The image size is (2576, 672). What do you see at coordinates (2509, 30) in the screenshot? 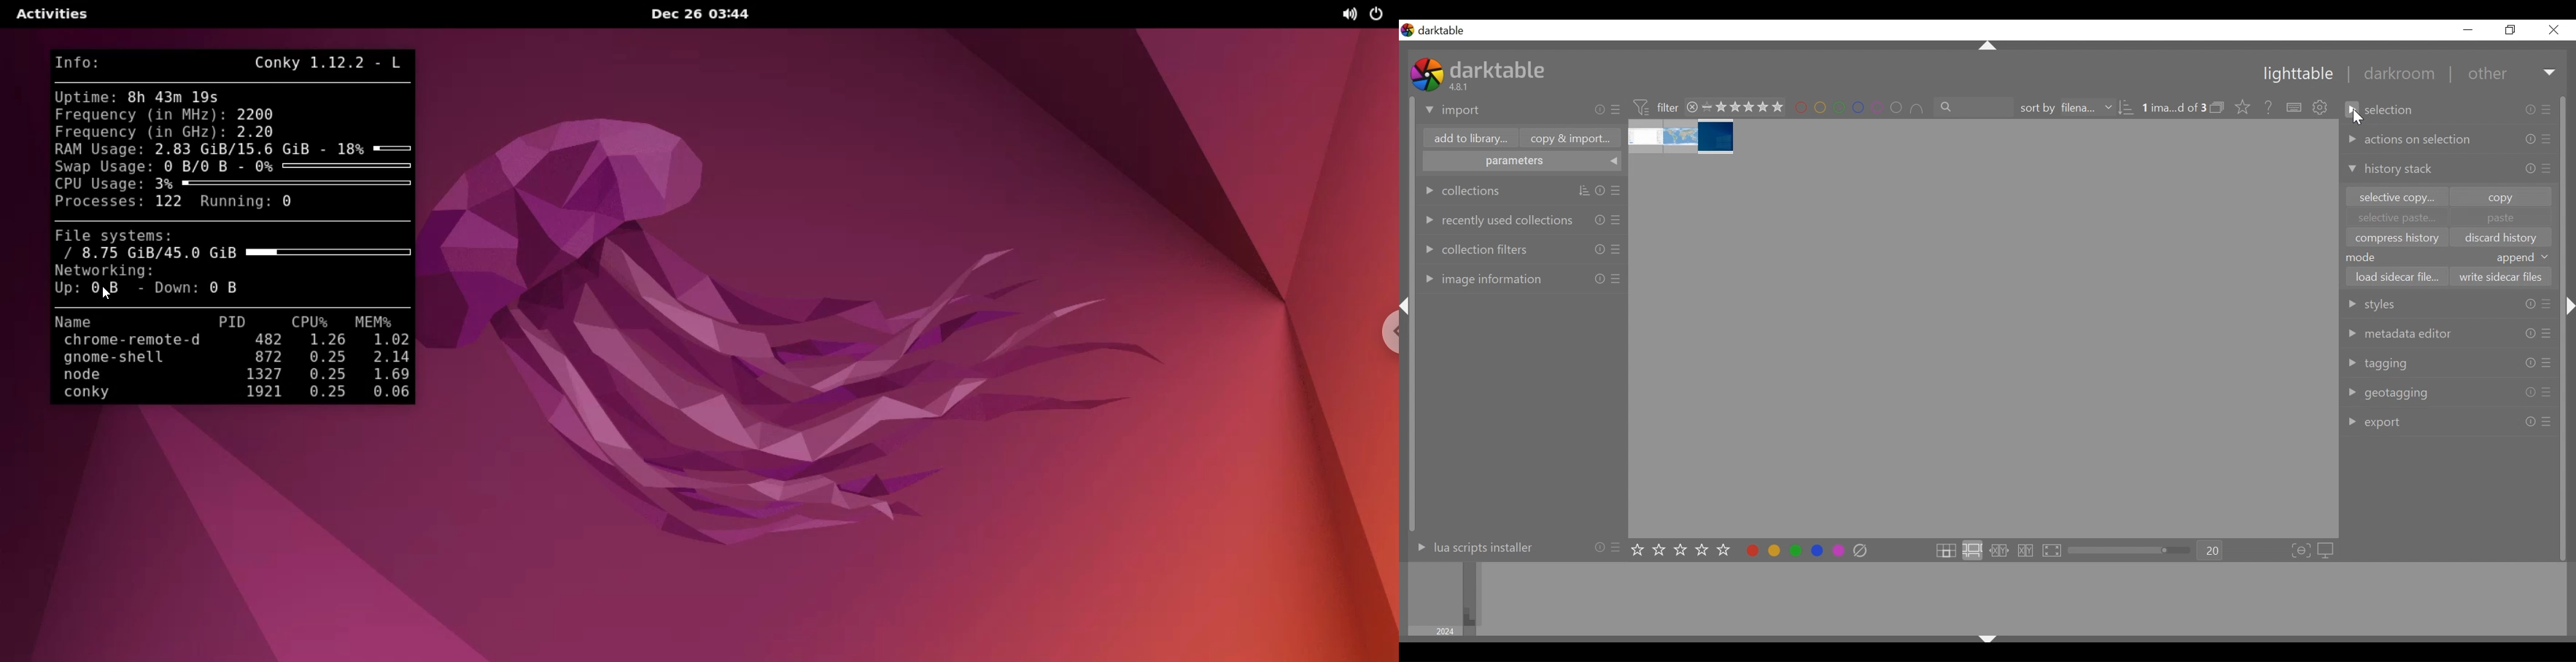
I see `restore` at bounding box center [2509, 30].